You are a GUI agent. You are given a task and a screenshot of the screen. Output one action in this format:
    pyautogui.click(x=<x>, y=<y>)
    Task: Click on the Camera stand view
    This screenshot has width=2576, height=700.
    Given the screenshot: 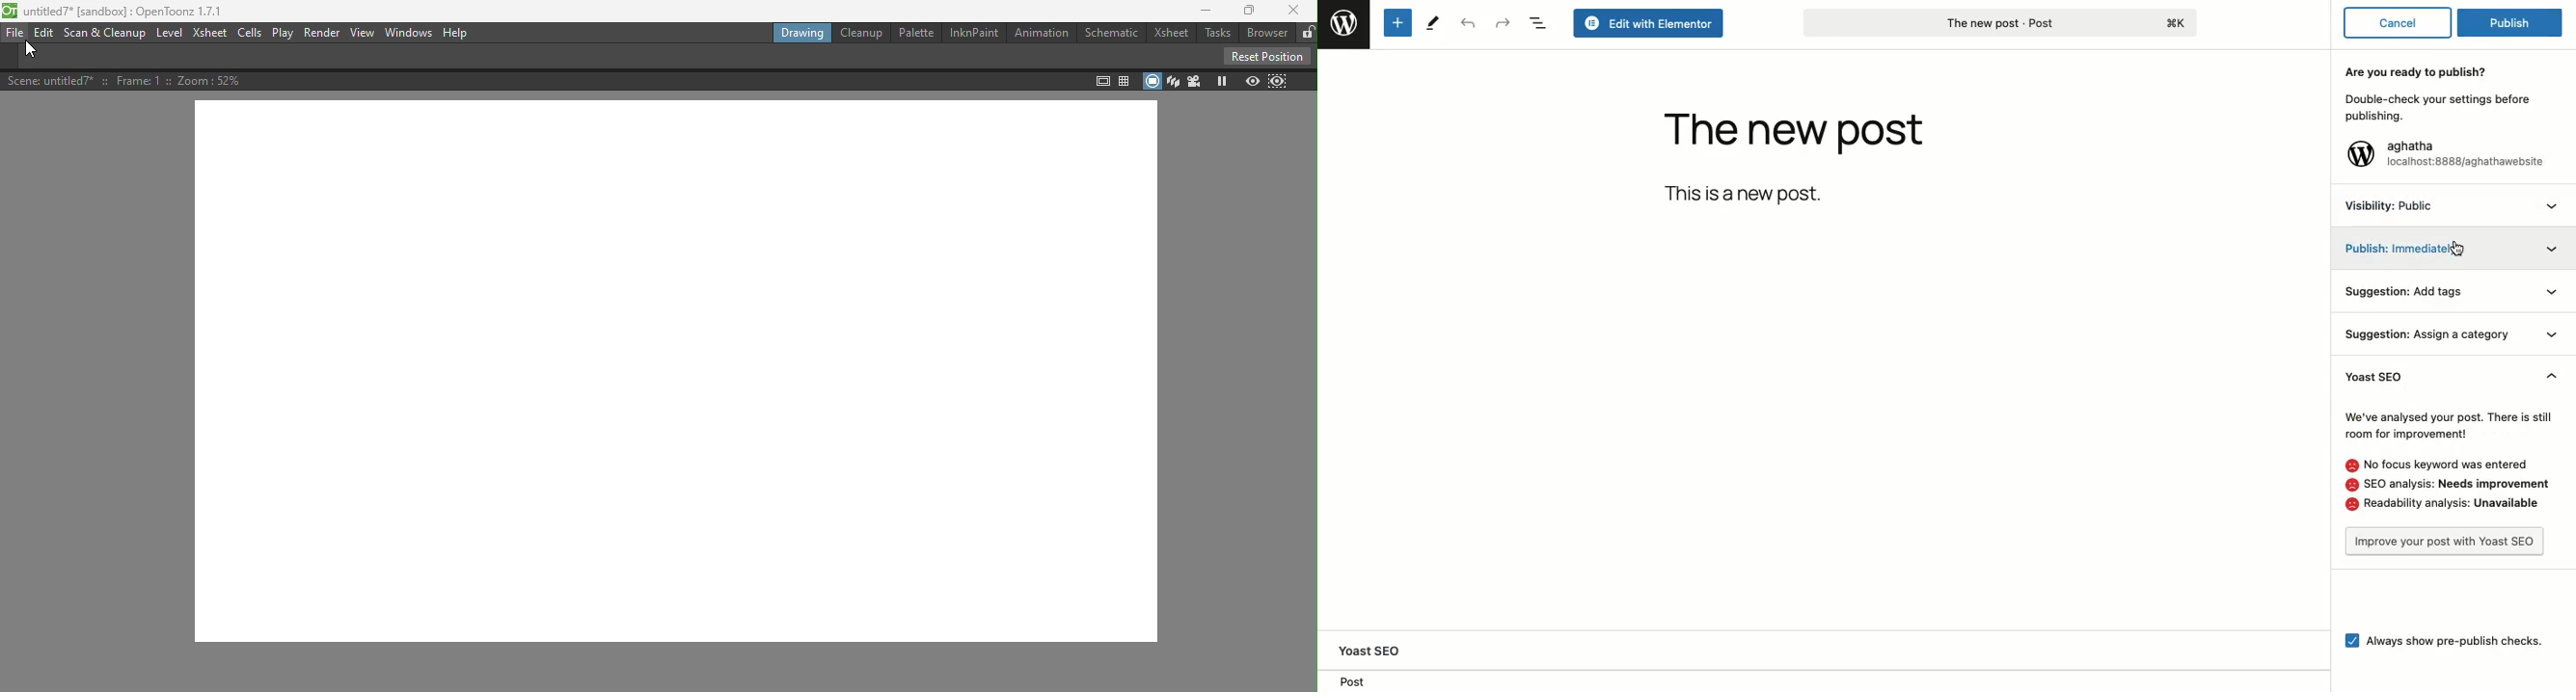 What is the action you would take?
    pyautogui.click(x=1152, y=81)
    